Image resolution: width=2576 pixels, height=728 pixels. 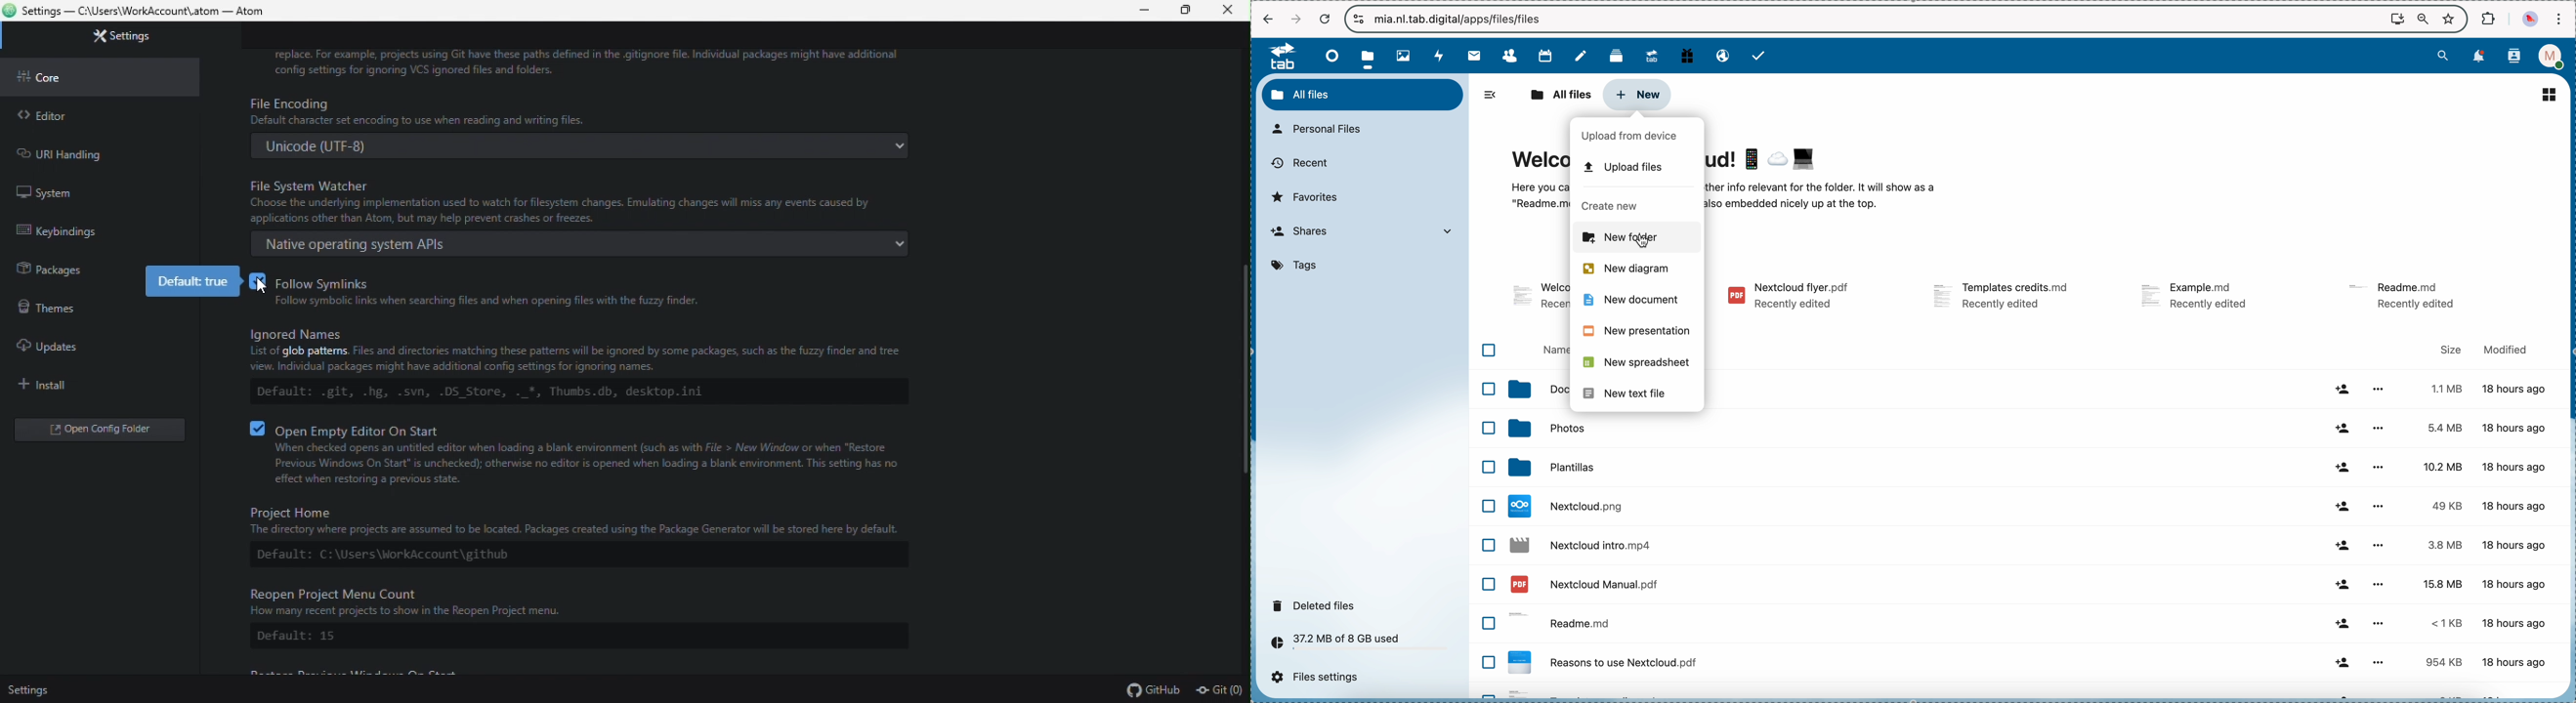 I want to click on Unicode (UTF-8), so click(x=583, y=145).